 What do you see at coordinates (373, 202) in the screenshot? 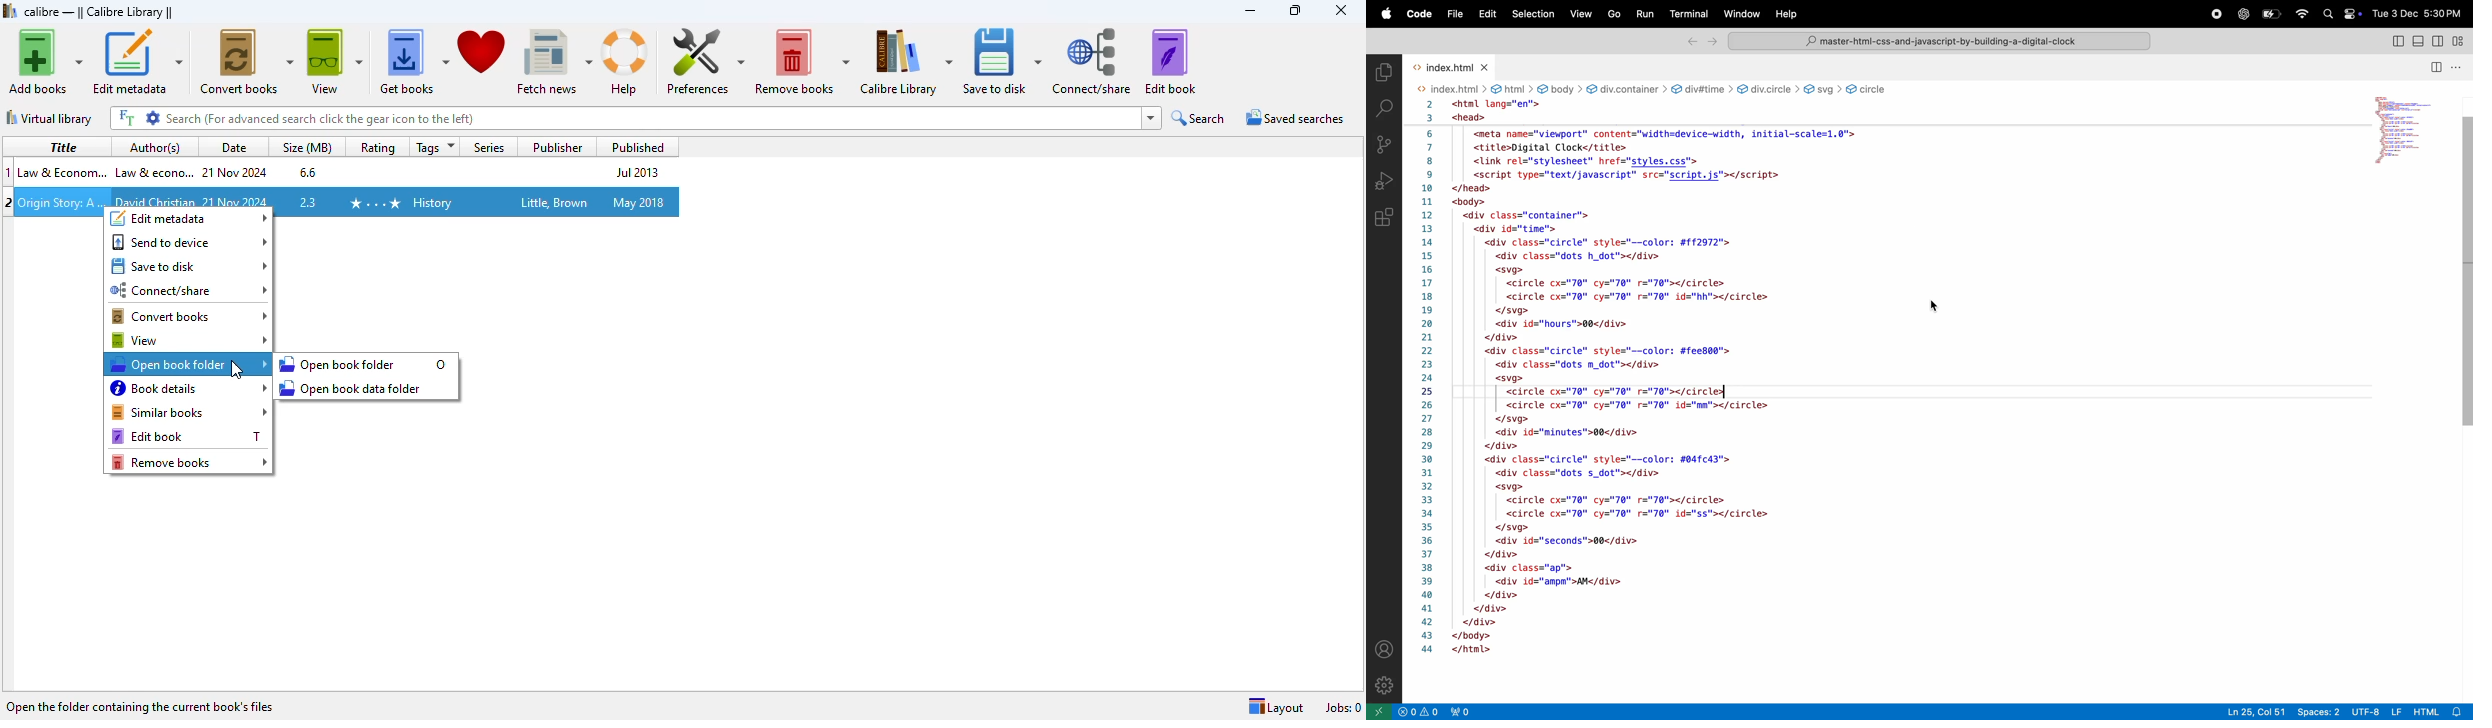
I see `4 stars` at bounding box center [373, 202].